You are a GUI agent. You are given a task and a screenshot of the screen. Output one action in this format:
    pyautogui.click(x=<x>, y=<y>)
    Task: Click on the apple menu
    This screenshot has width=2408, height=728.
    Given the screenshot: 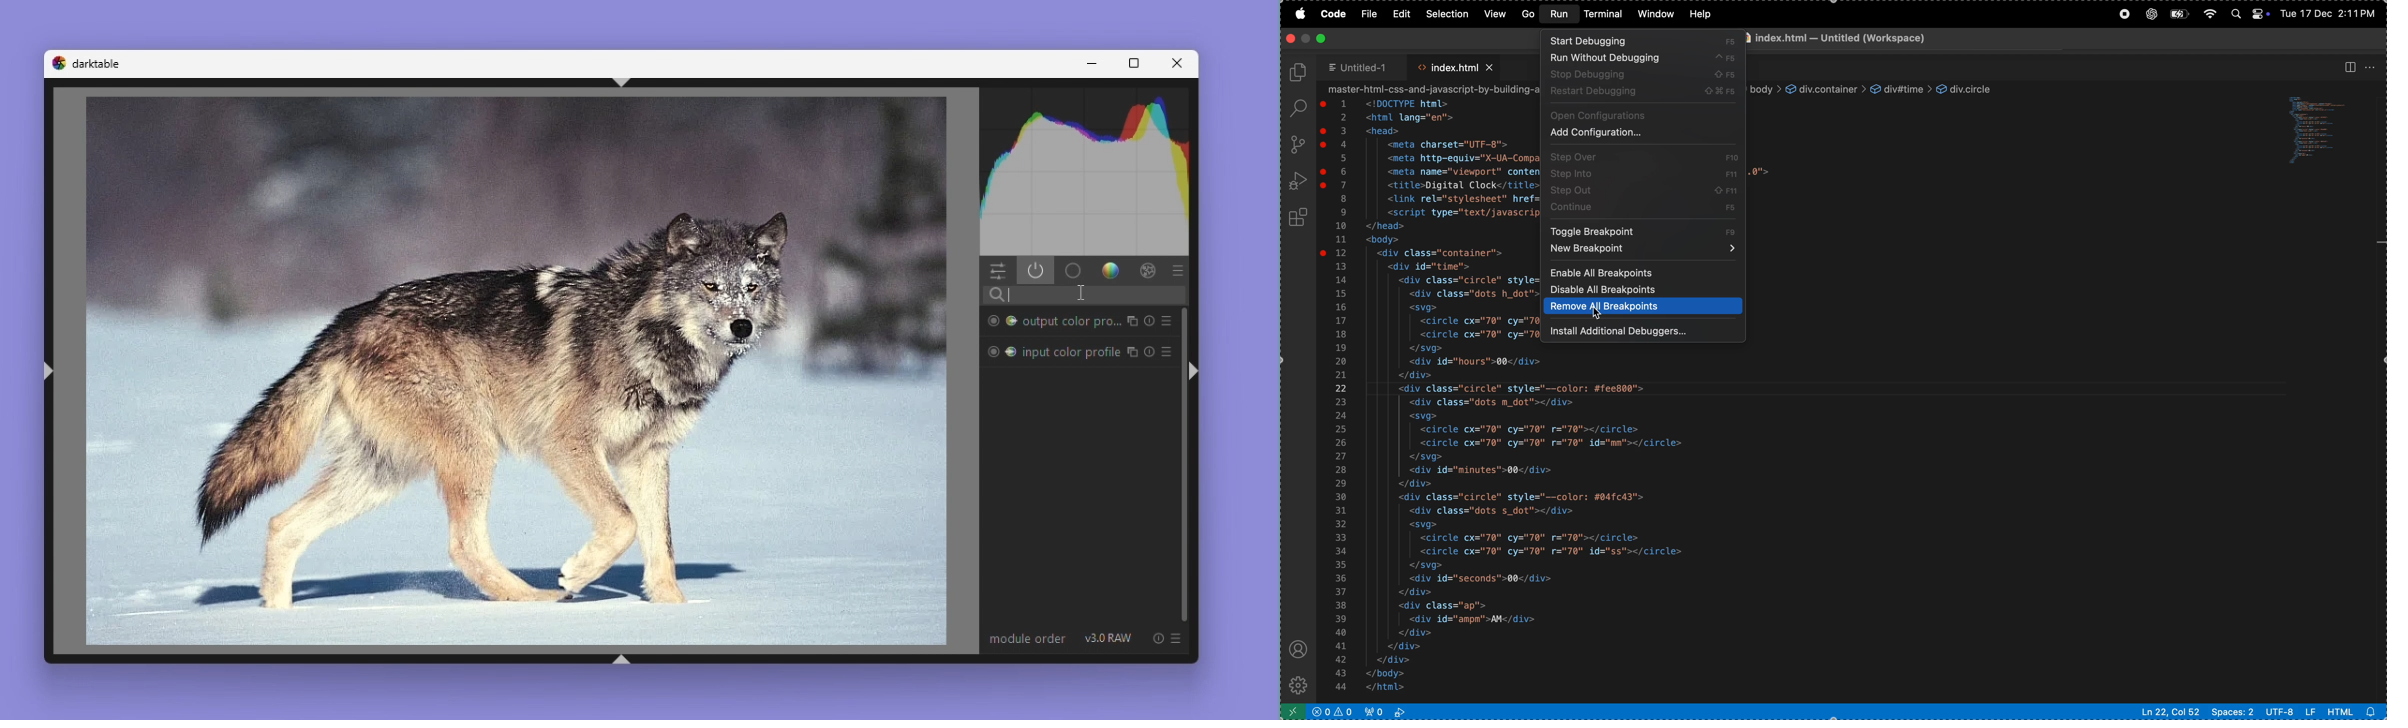 What is the action you would take?
    pyautogui.click(x=1300, y=15)
    